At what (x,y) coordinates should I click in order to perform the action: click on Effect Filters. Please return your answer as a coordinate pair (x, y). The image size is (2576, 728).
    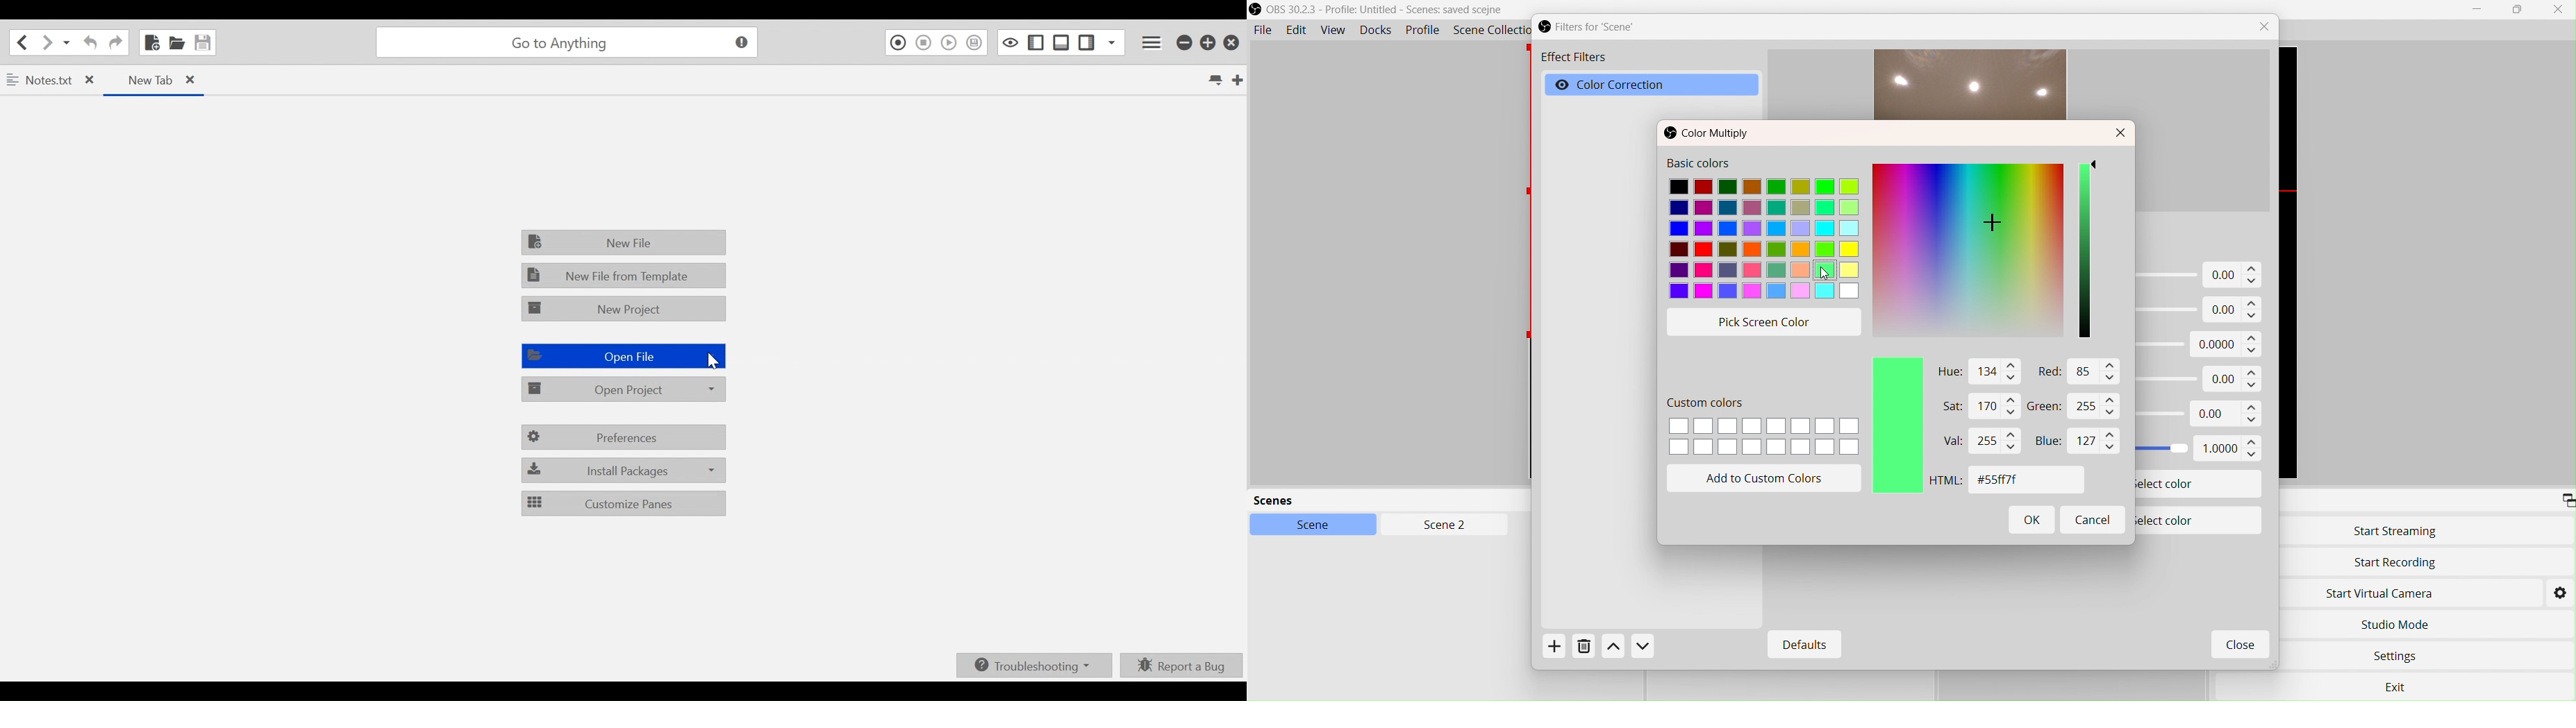
    Looking at the image, I should click on (1573, 59).